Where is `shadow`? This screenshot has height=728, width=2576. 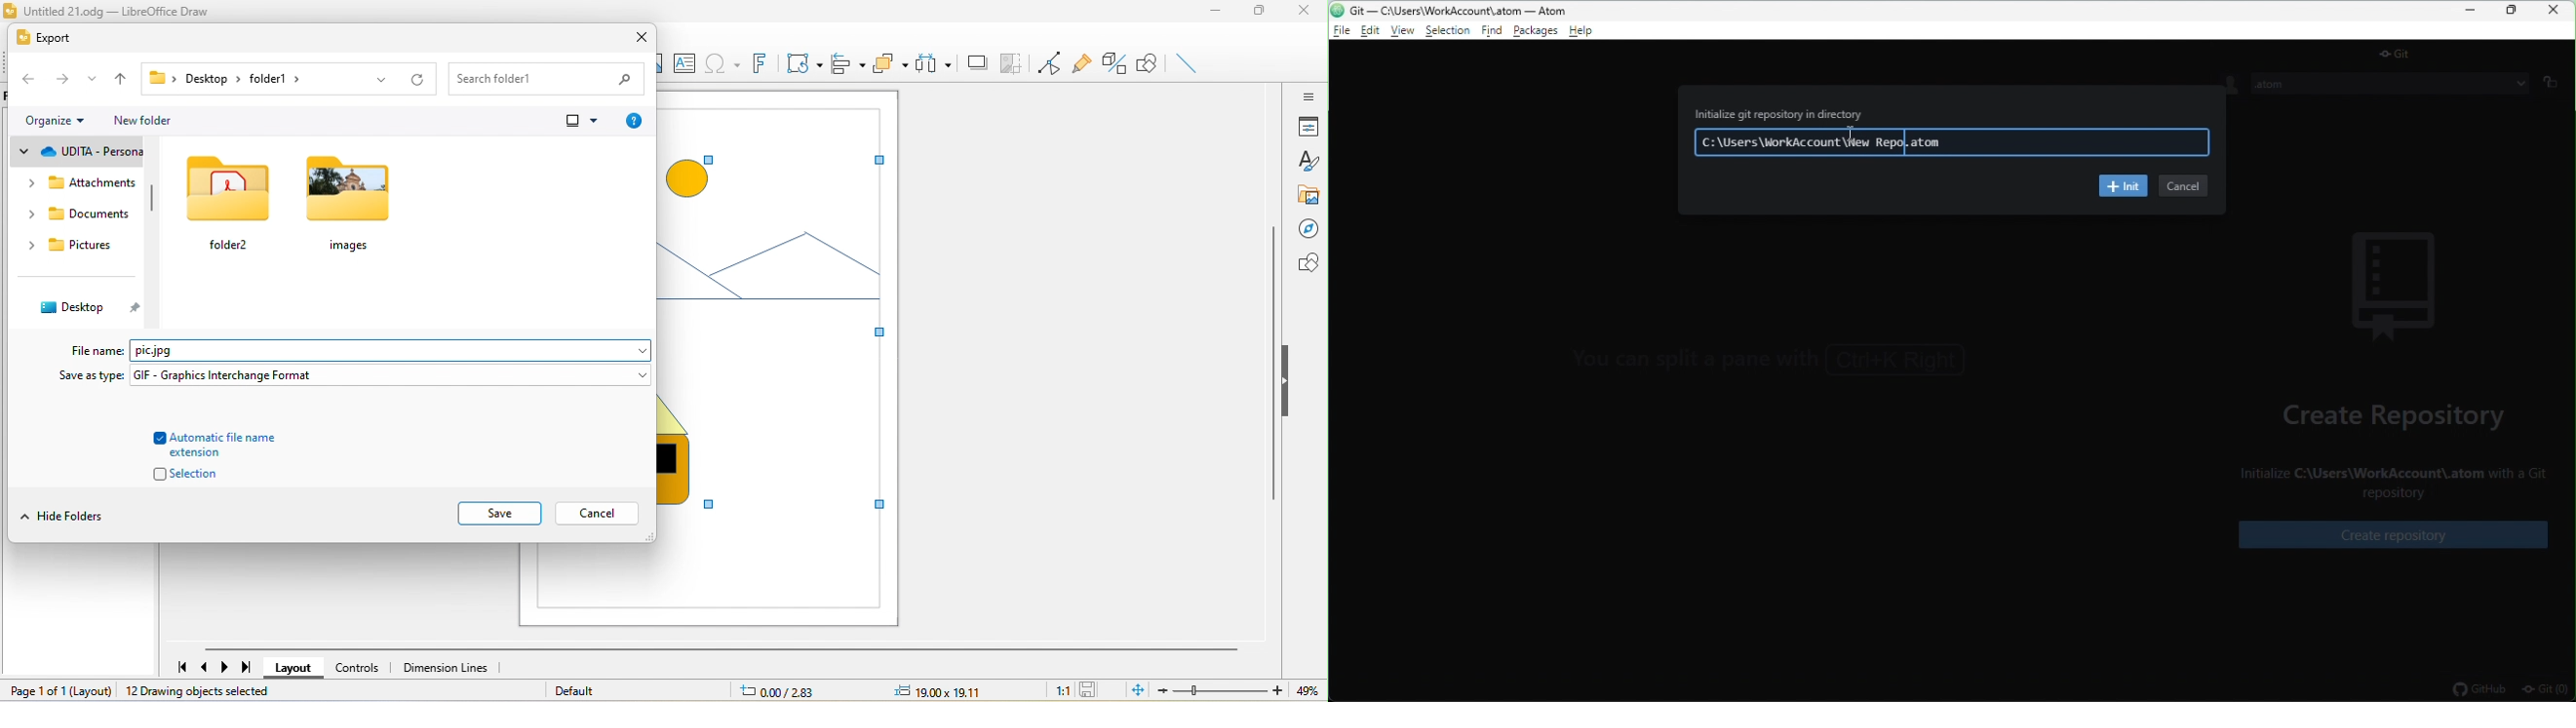 shadow is located at coordinates (977, 63).